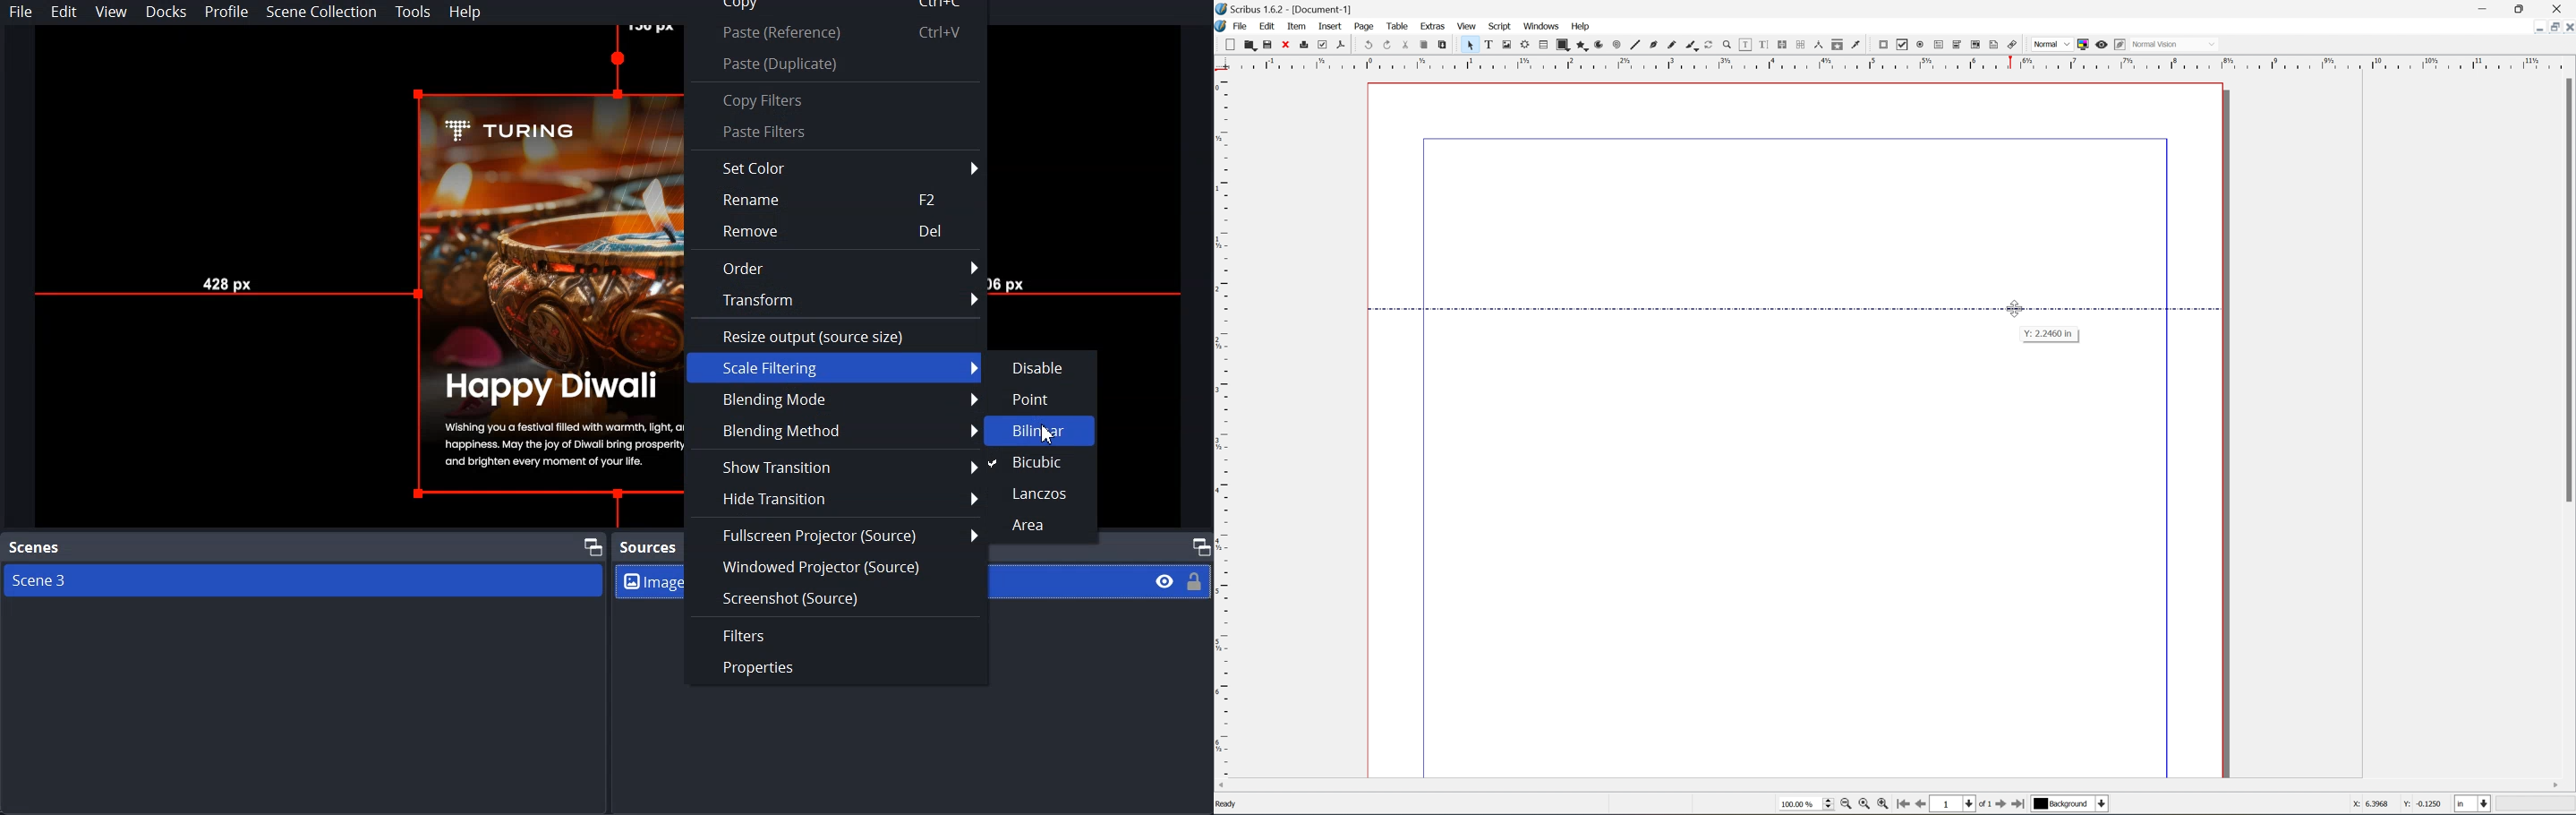  What do you see at coordinates (2180, 43) in the screenshot?
I see `Normal Vision` at bounding box center [2180, 43].